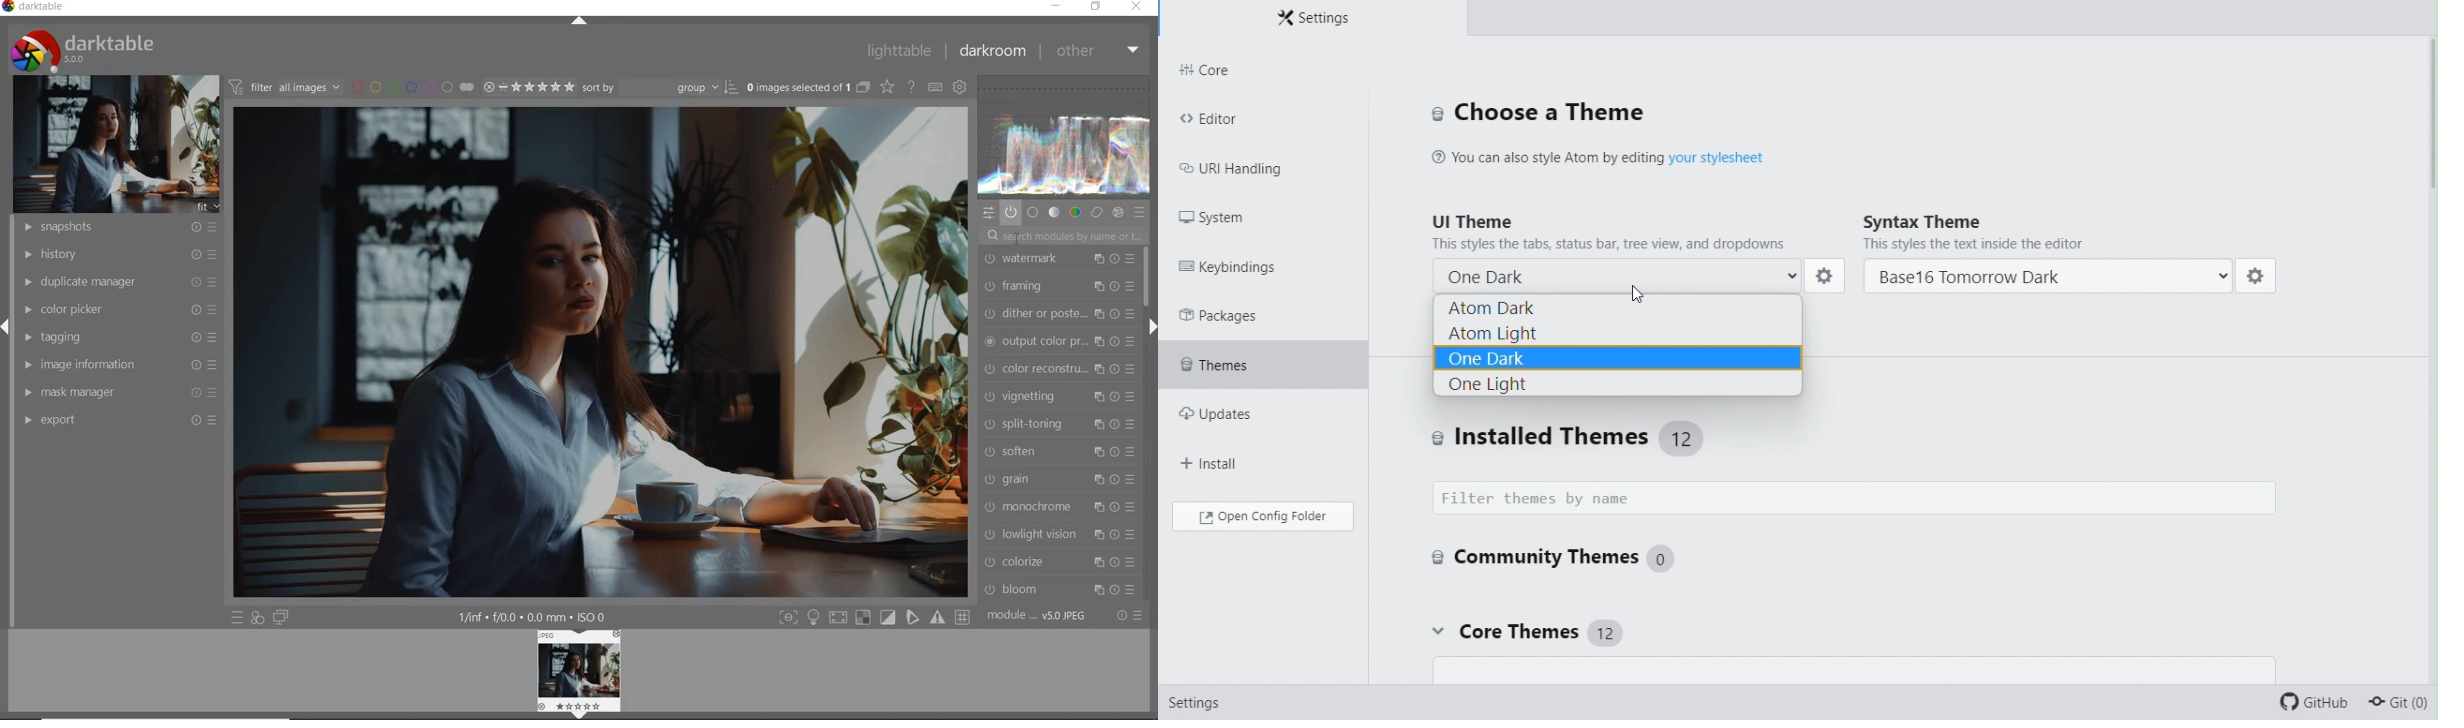 The image size is (2464, 728). I want to click on history, so click(117, 253).